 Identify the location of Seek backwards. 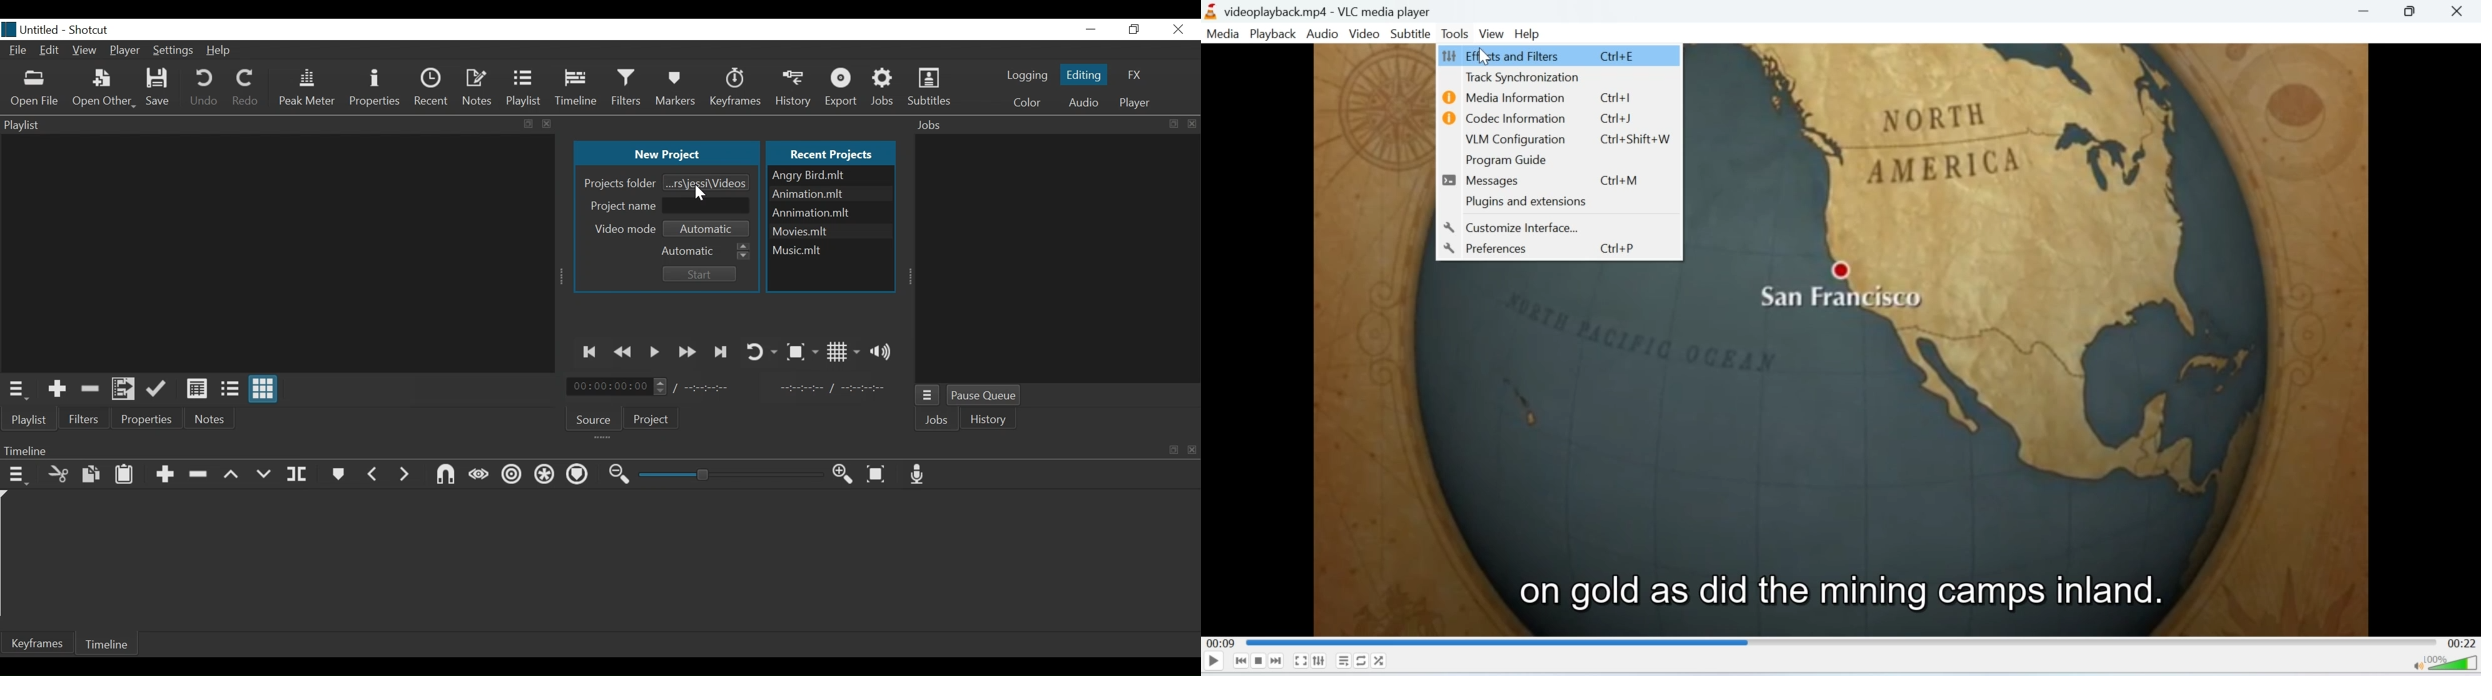
(1242, 662).